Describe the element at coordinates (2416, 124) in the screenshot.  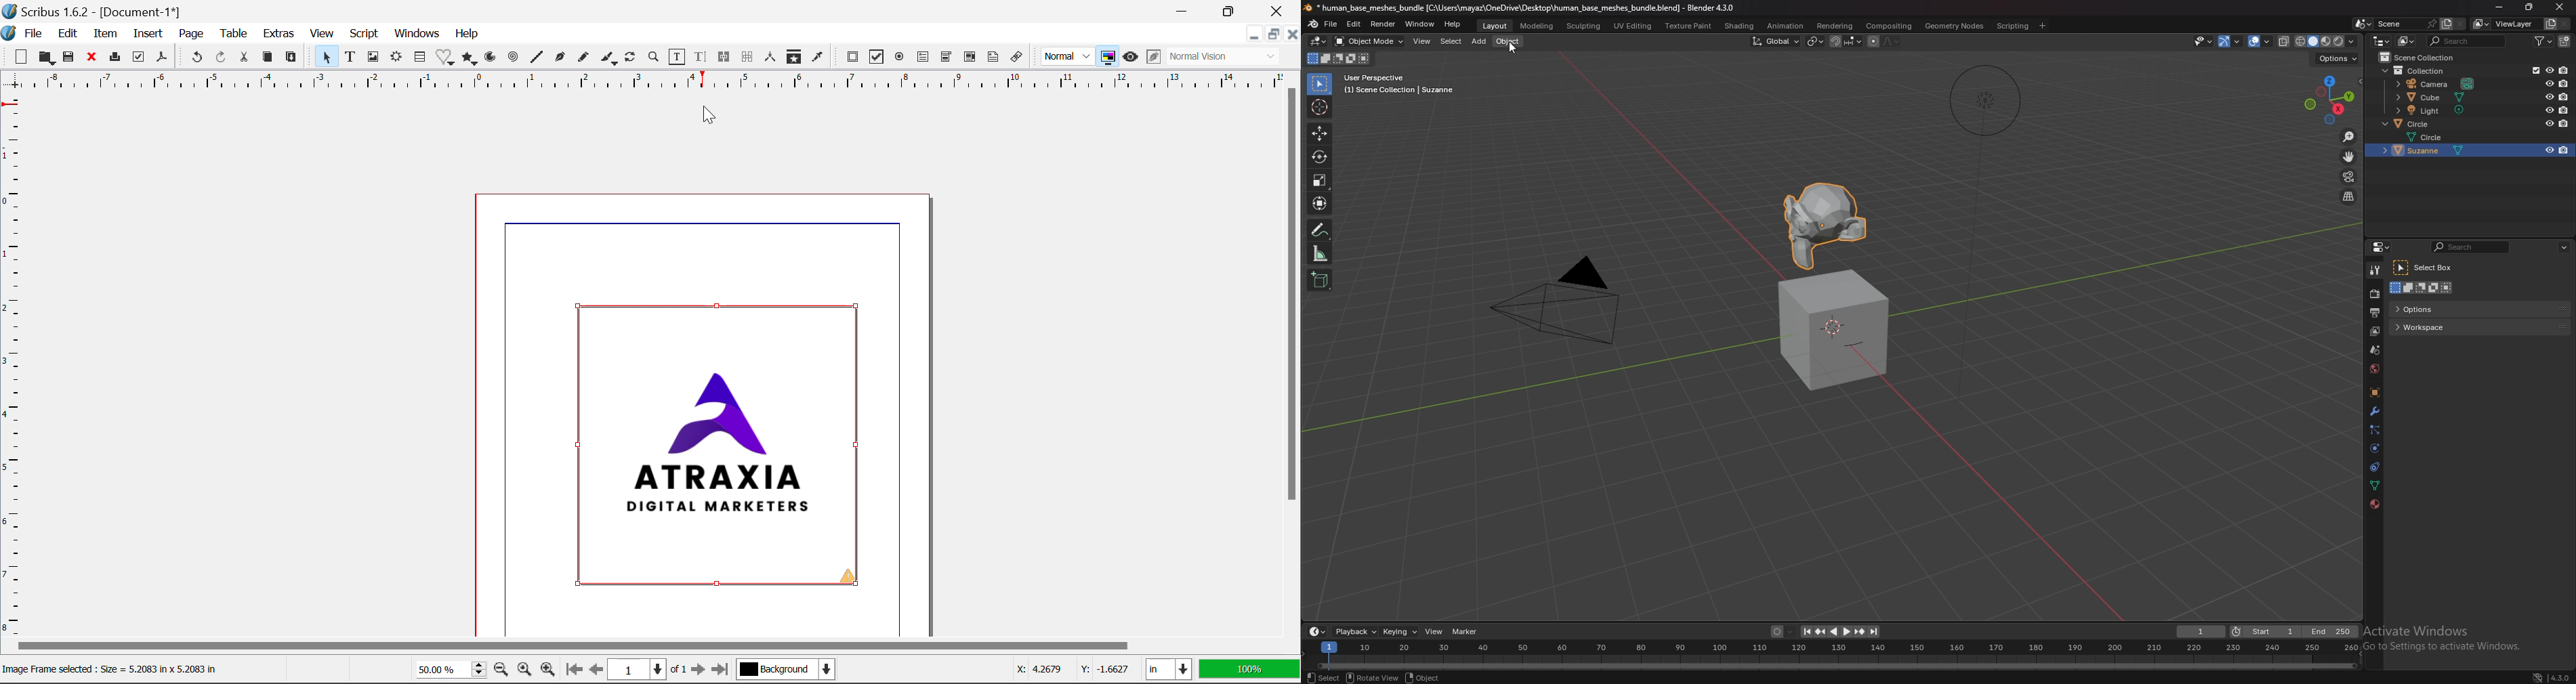
I see `circle` at that location.